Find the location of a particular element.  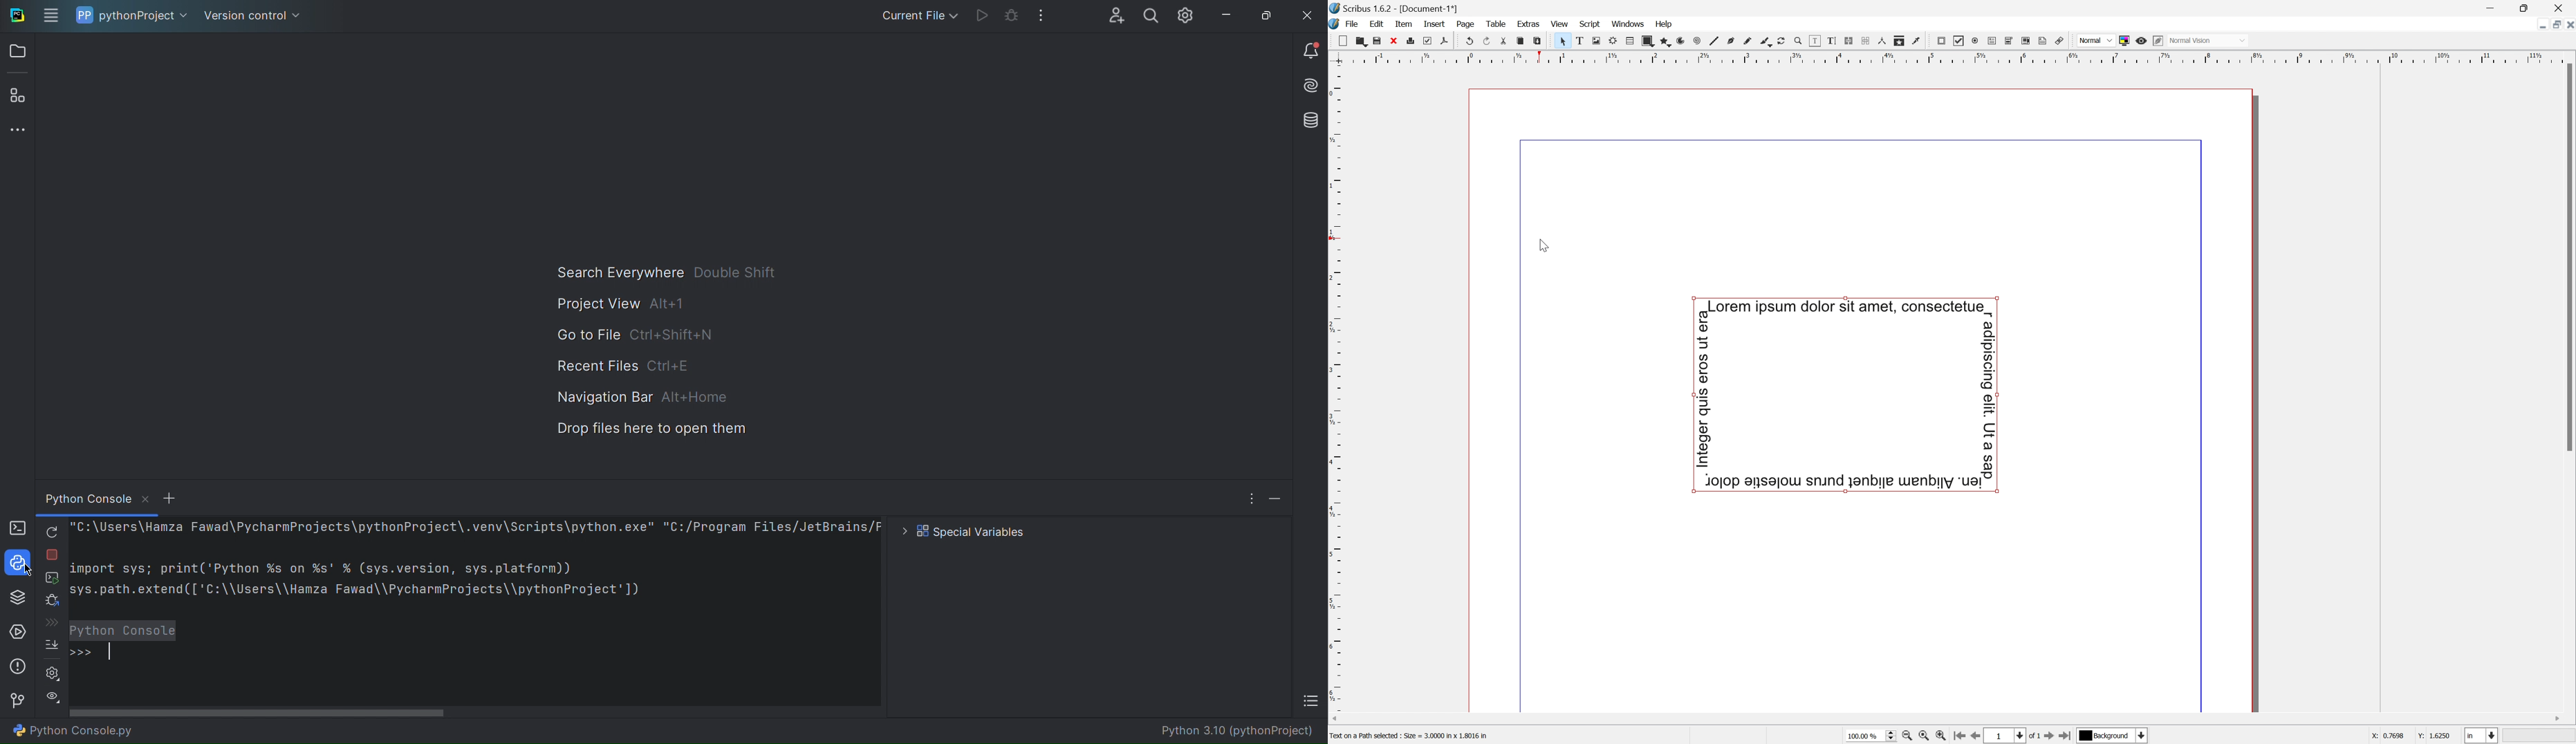

New is located at coordinates (1337, 40).